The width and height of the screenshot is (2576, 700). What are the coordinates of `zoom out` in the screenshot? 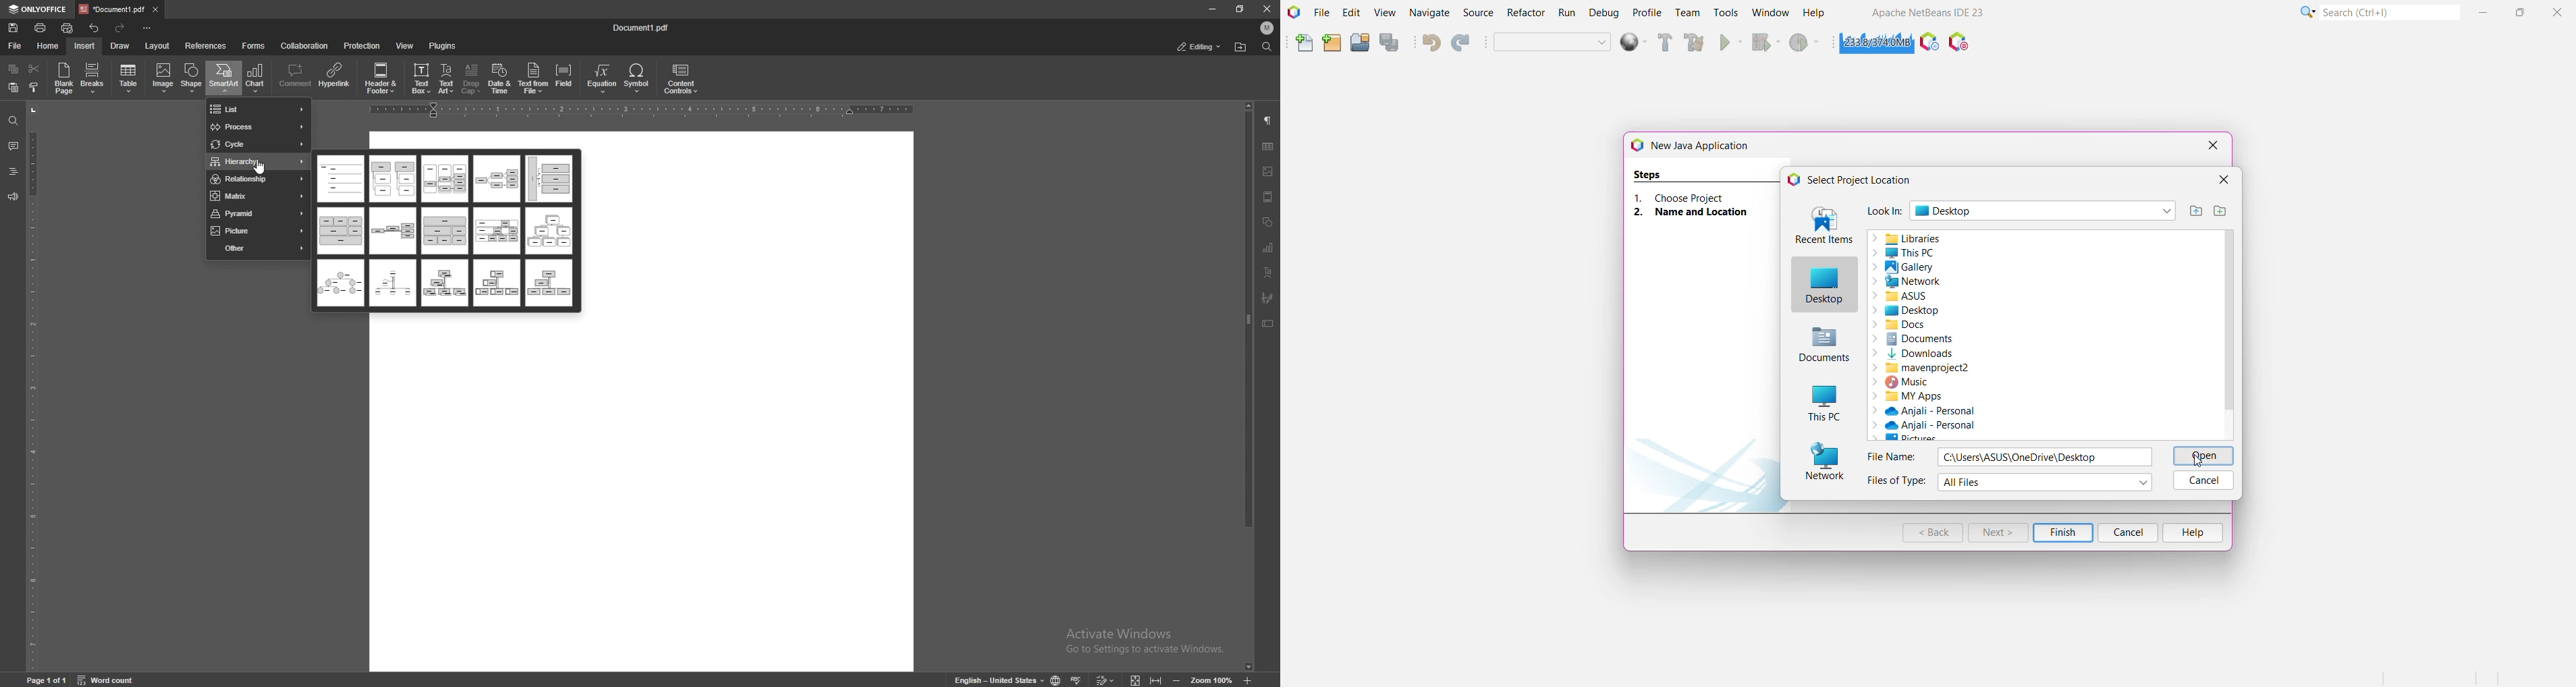 It's located at (1176, 680).